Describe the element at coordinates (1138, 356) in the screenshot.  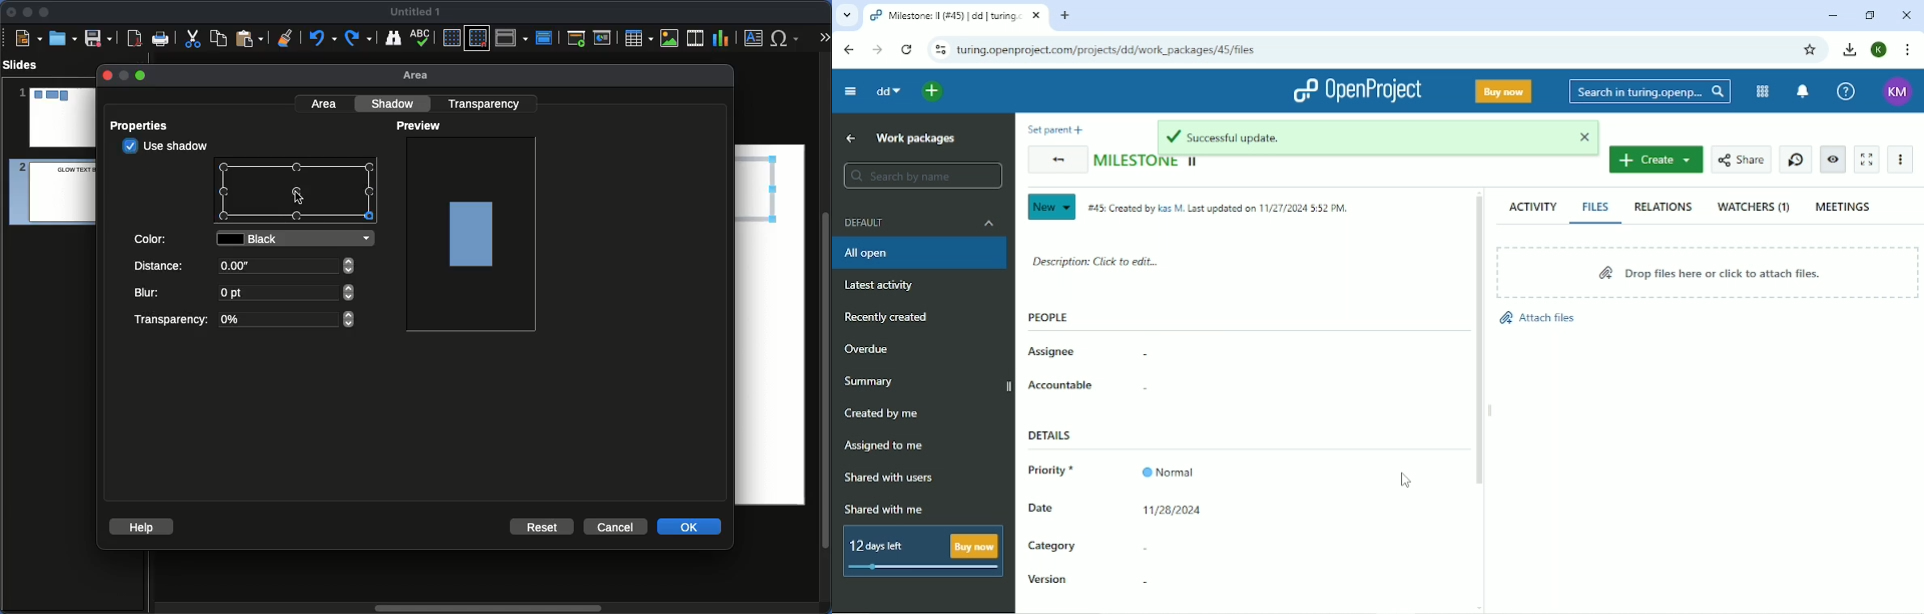
I see `-` at that location.